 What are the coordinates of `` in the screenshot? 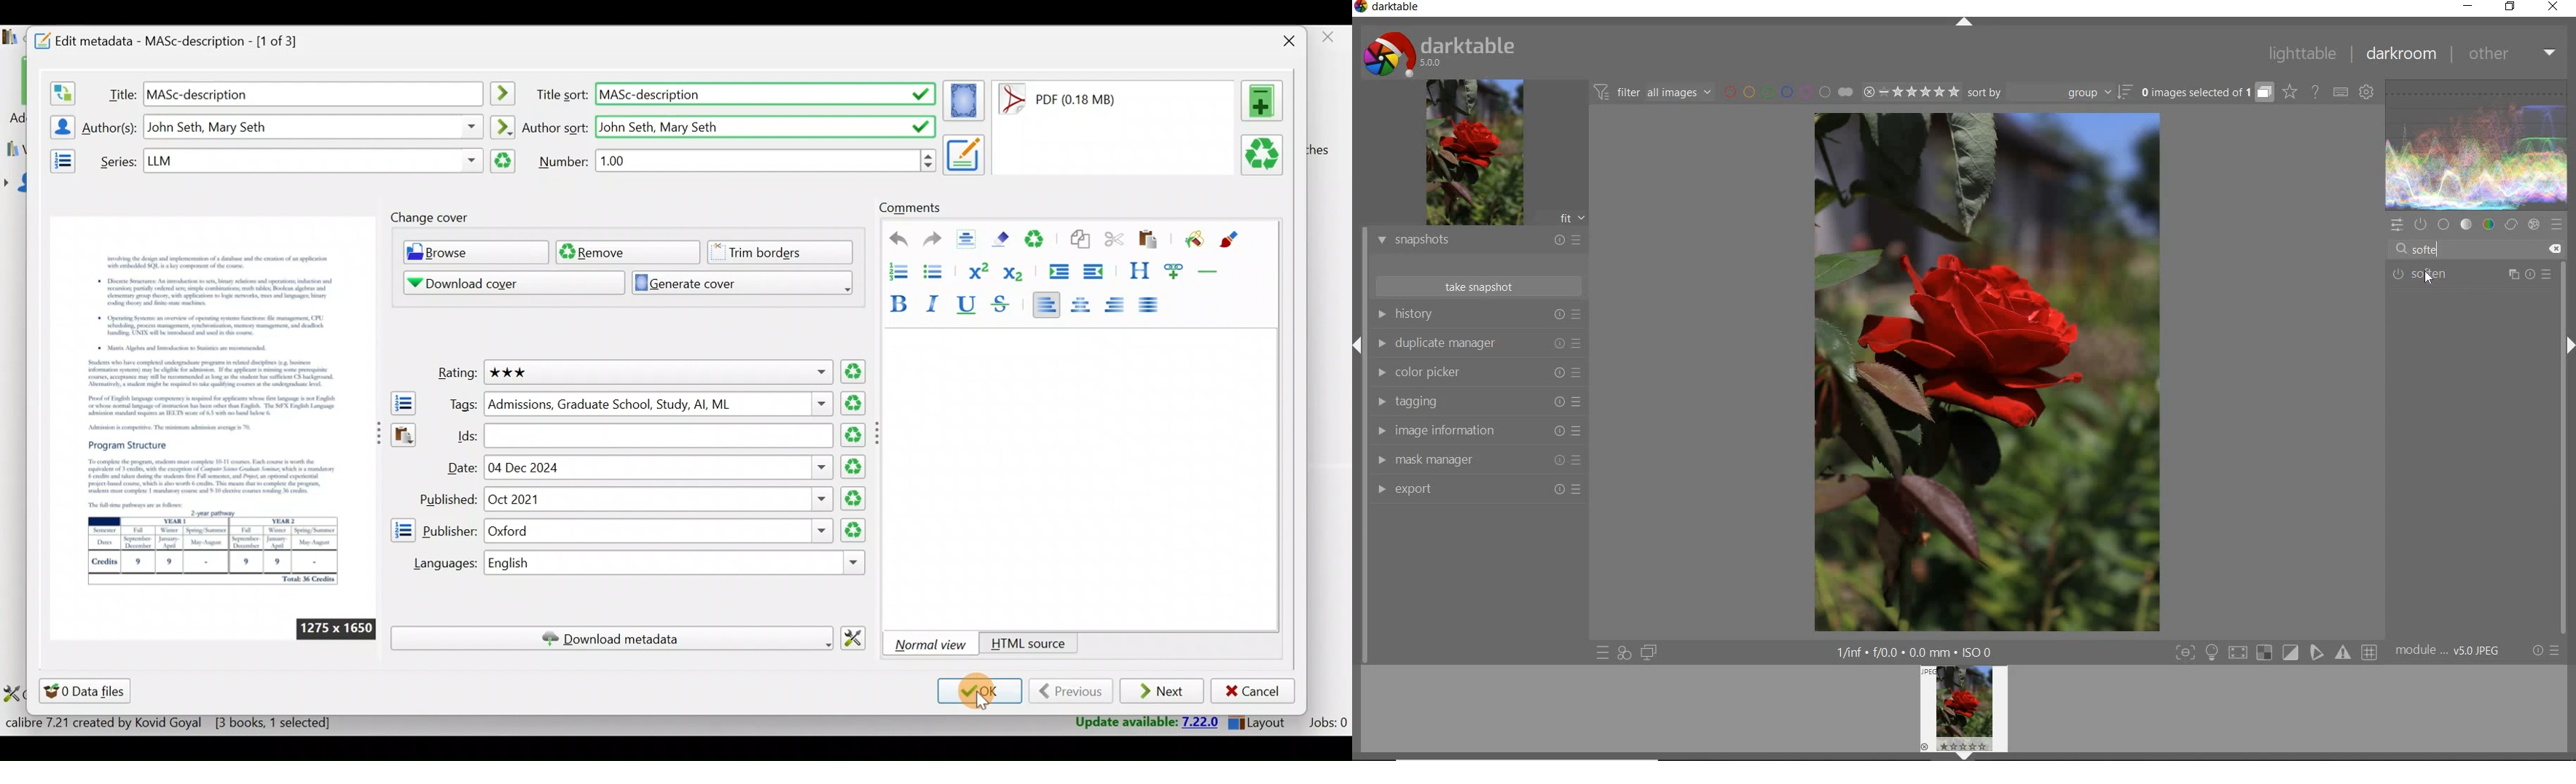 It's located at (767, 160).